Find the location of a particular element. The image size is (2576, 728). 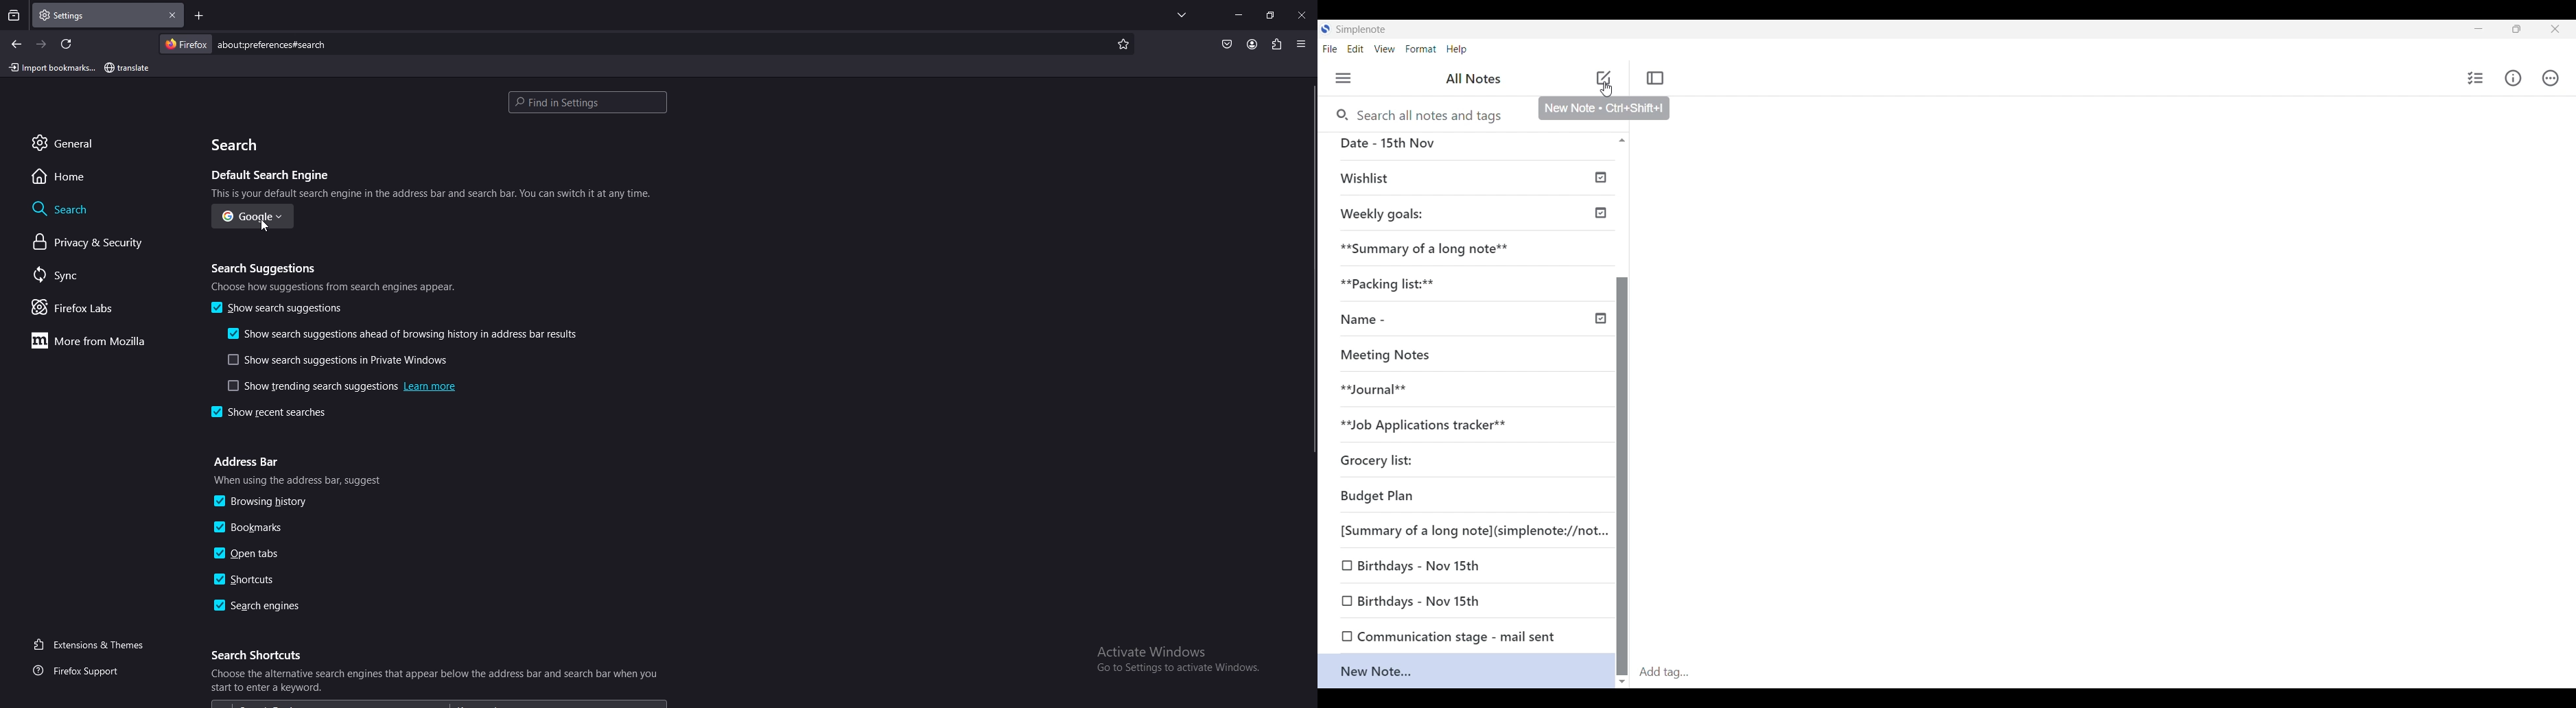

**Summary of a long note** is located at coordinates (1434, 249).